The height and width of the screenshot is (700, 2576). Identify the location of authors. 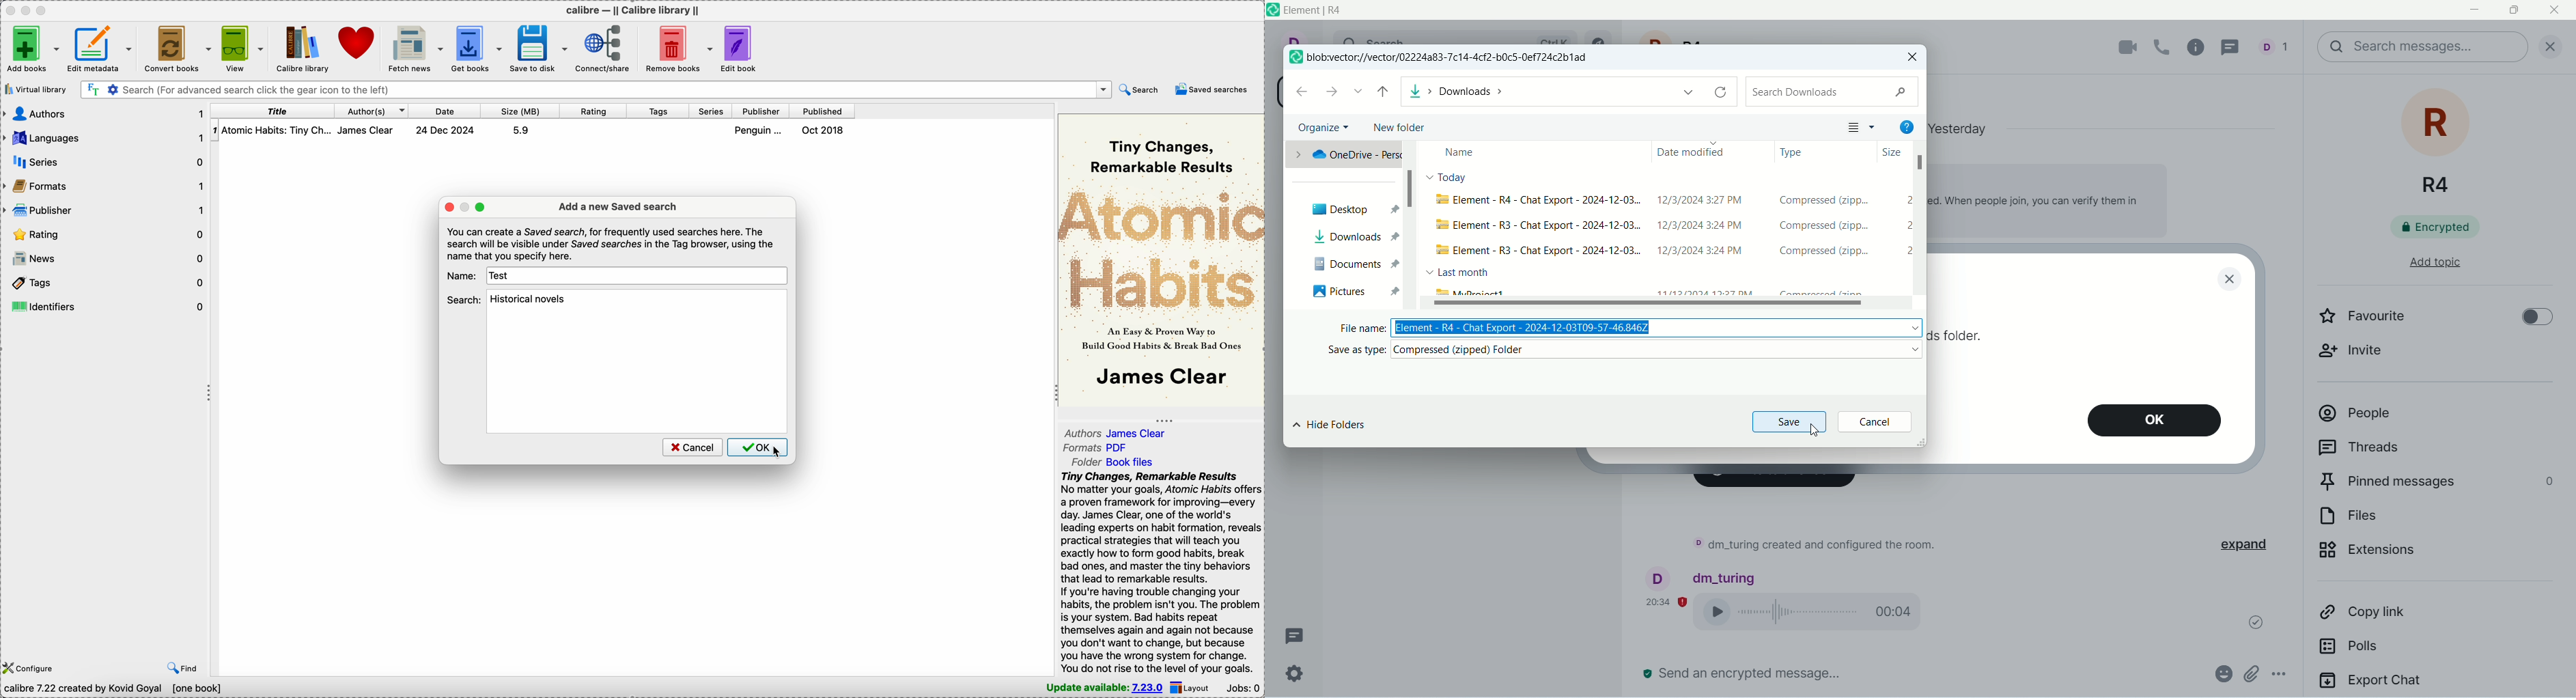
(104, 113).